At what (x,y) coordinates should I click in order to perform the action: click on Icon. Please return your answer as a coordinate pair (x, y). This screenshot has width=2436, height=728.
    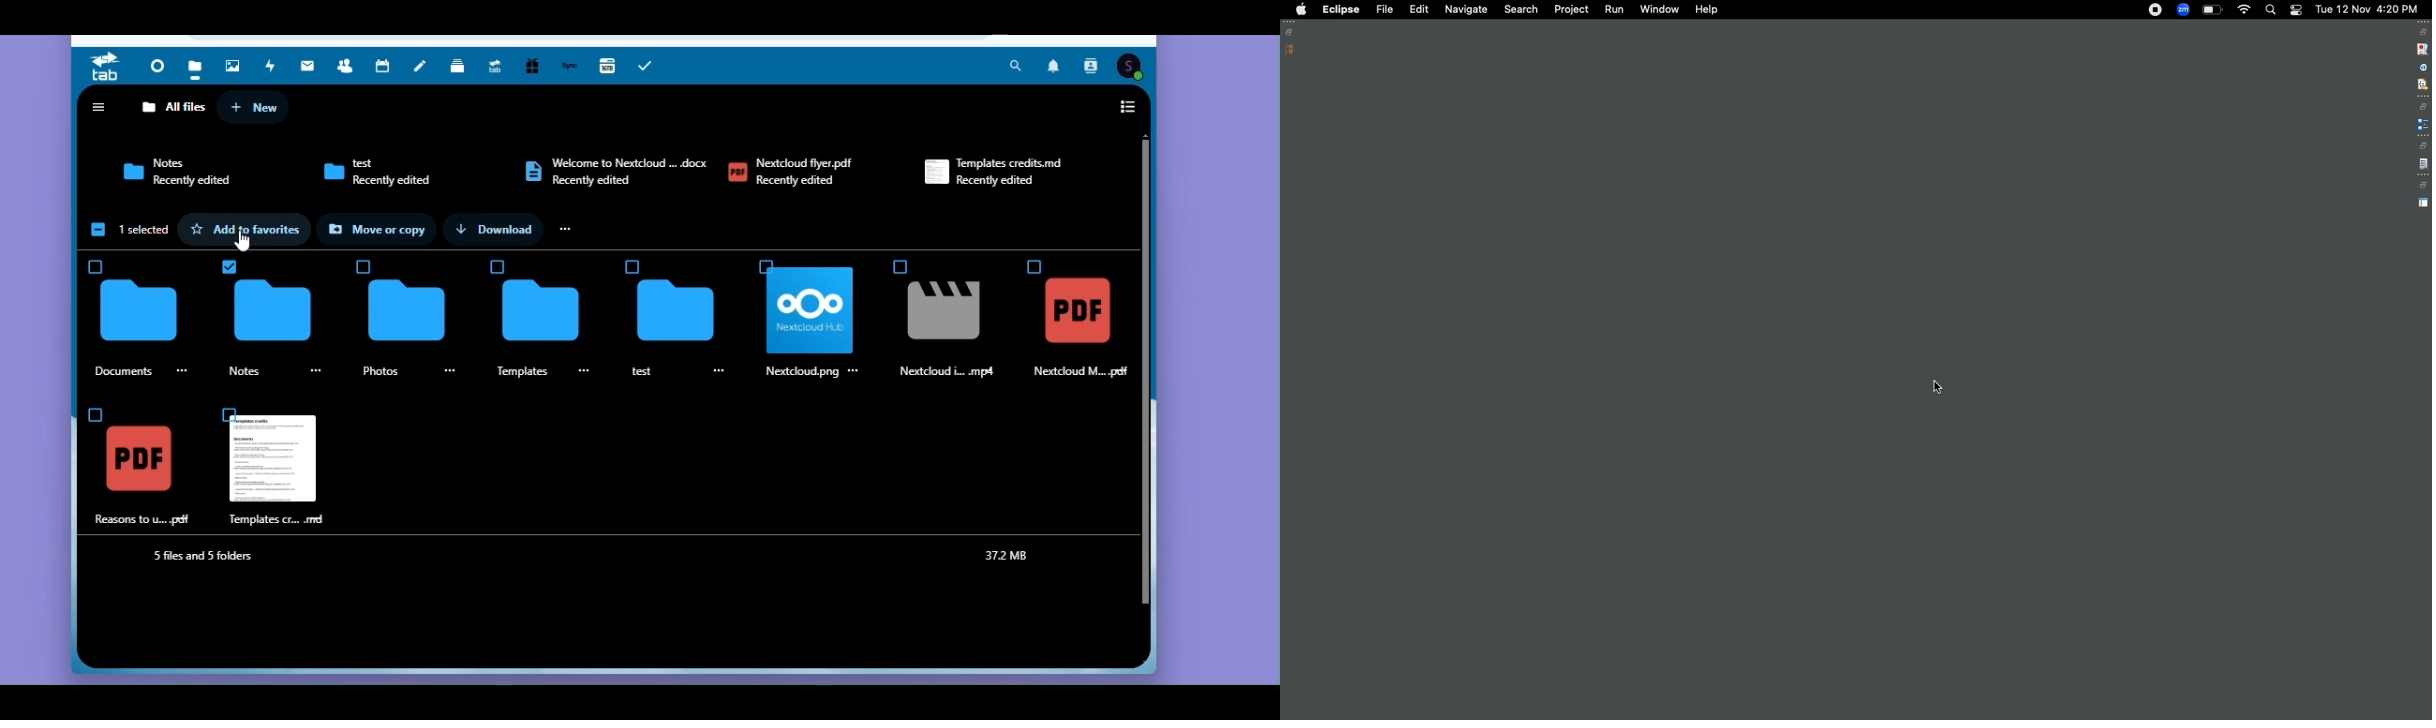
    Looking at the image, I should click on (139, 461).